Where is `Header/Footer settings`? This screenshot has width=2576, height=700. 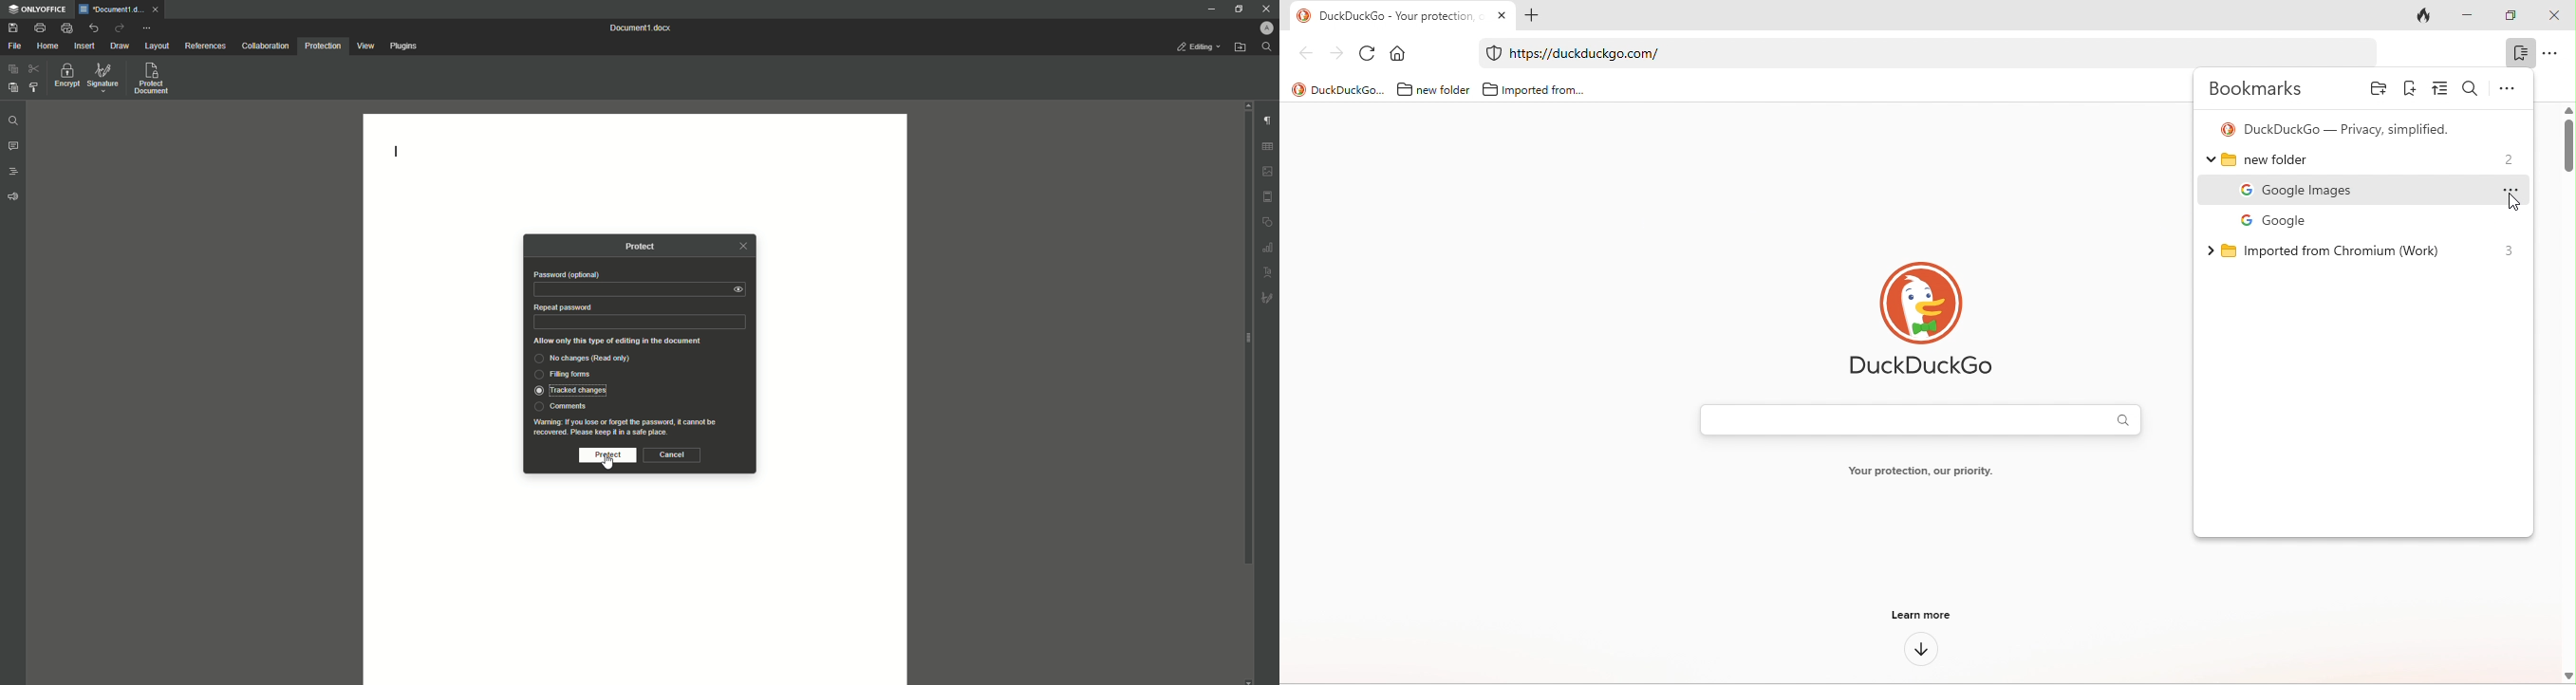 Header/Footer settings is located at coordinates (1269, 197).